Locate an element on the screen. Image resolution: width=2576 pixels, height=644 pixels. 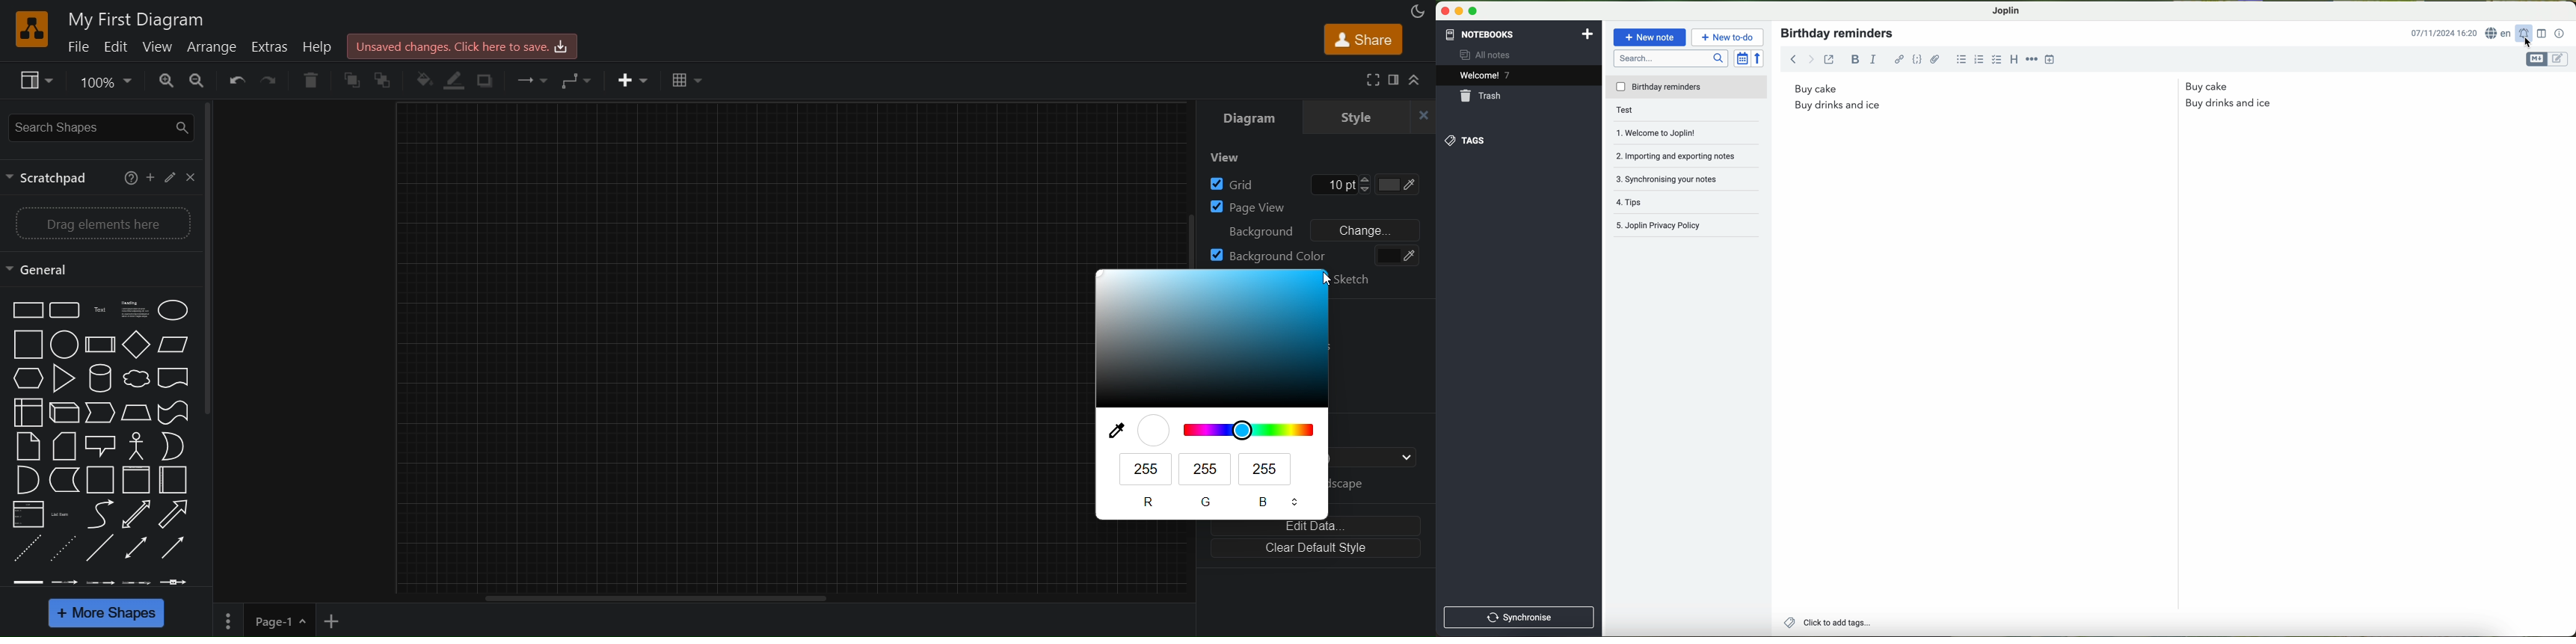
toggle editors is located at coordinates (2548, 59).